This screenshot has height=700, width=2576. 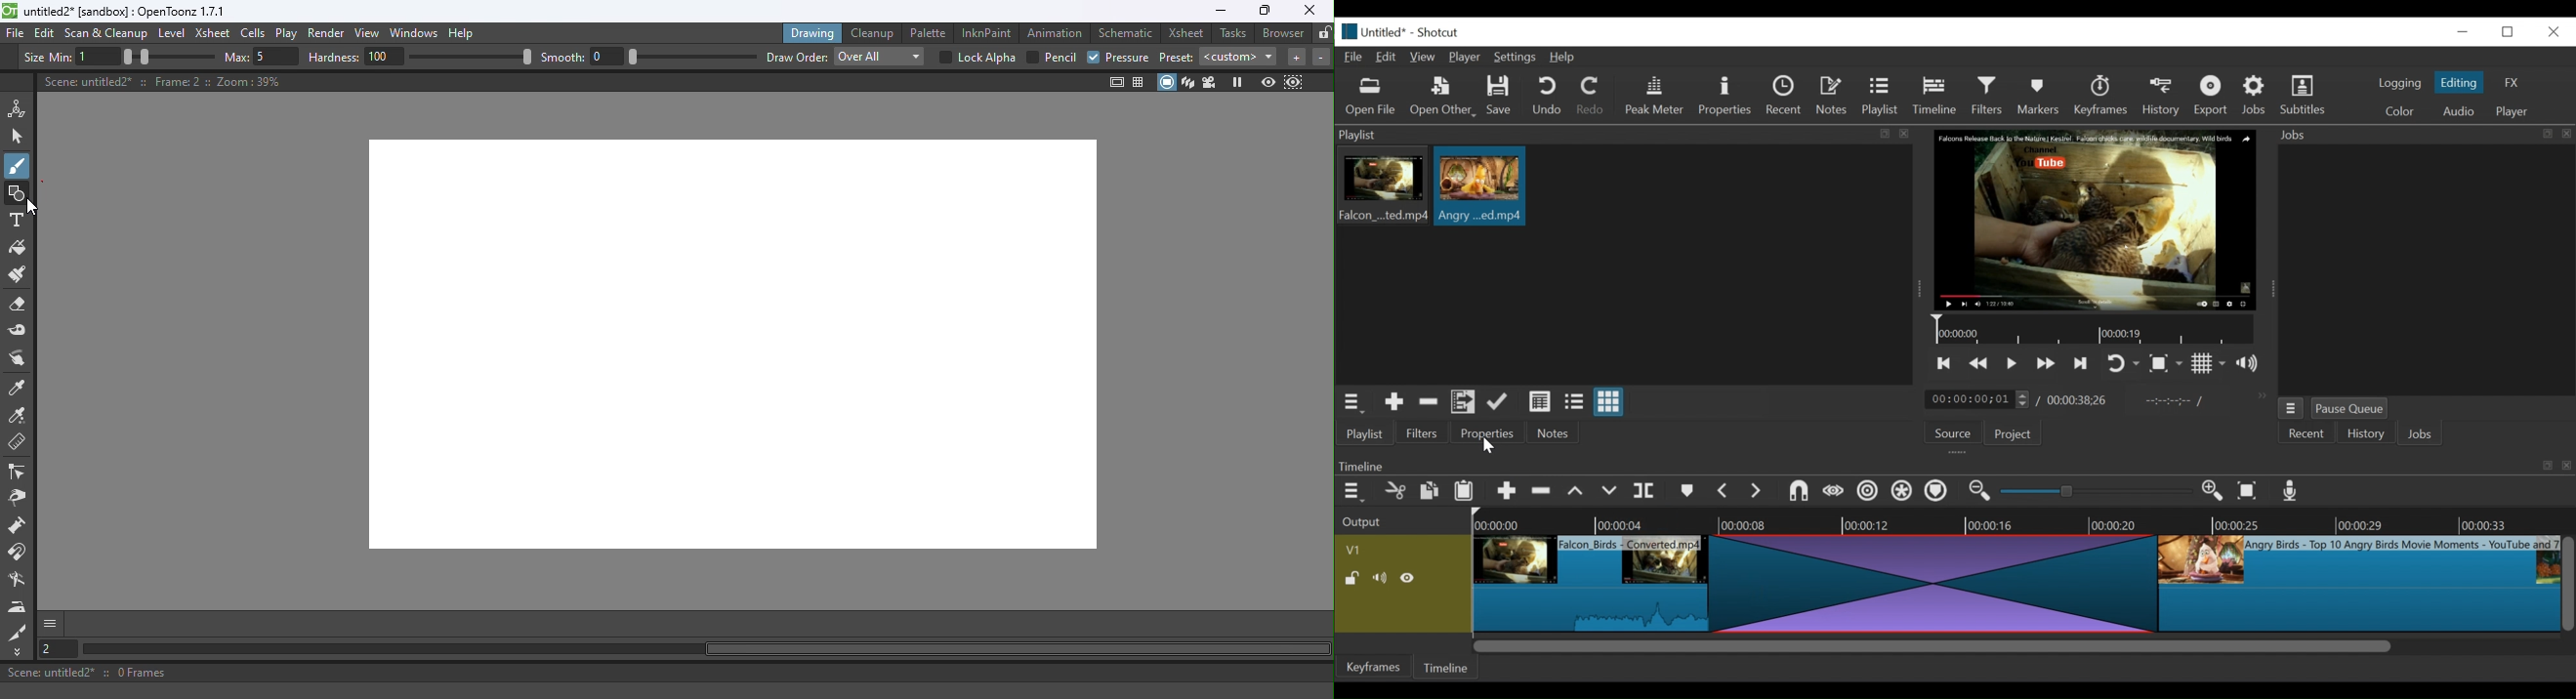 What do you see at coordinates (1881, 97) in the screenshot?
I see `Playlist` at bounding box center [1881, 97].